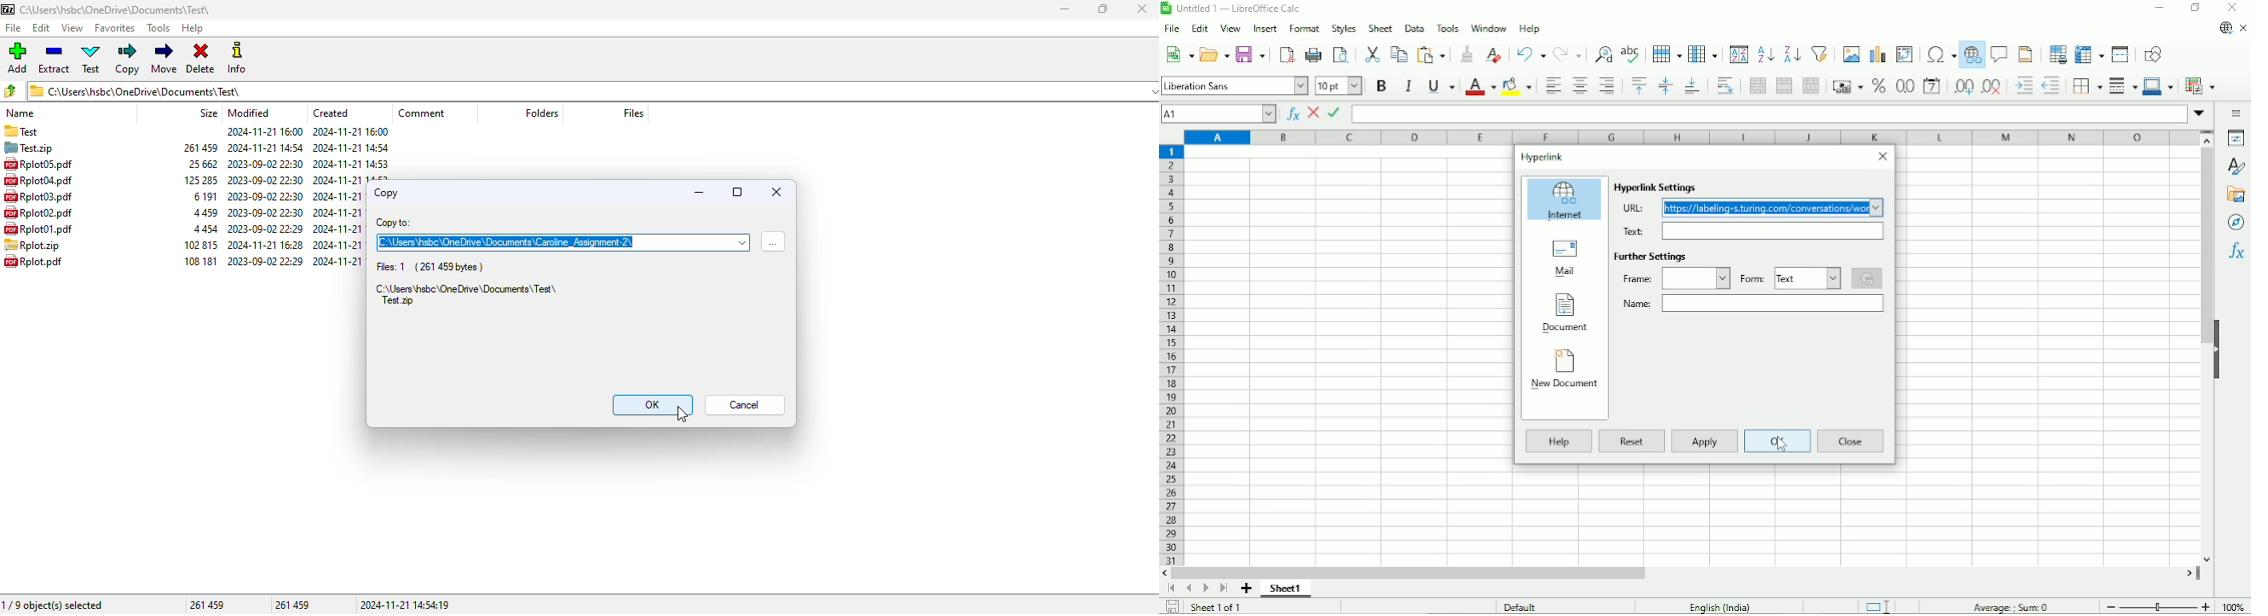 This screenshot has width=2268, height=616. I want to click on Close, so click(2234, 8).